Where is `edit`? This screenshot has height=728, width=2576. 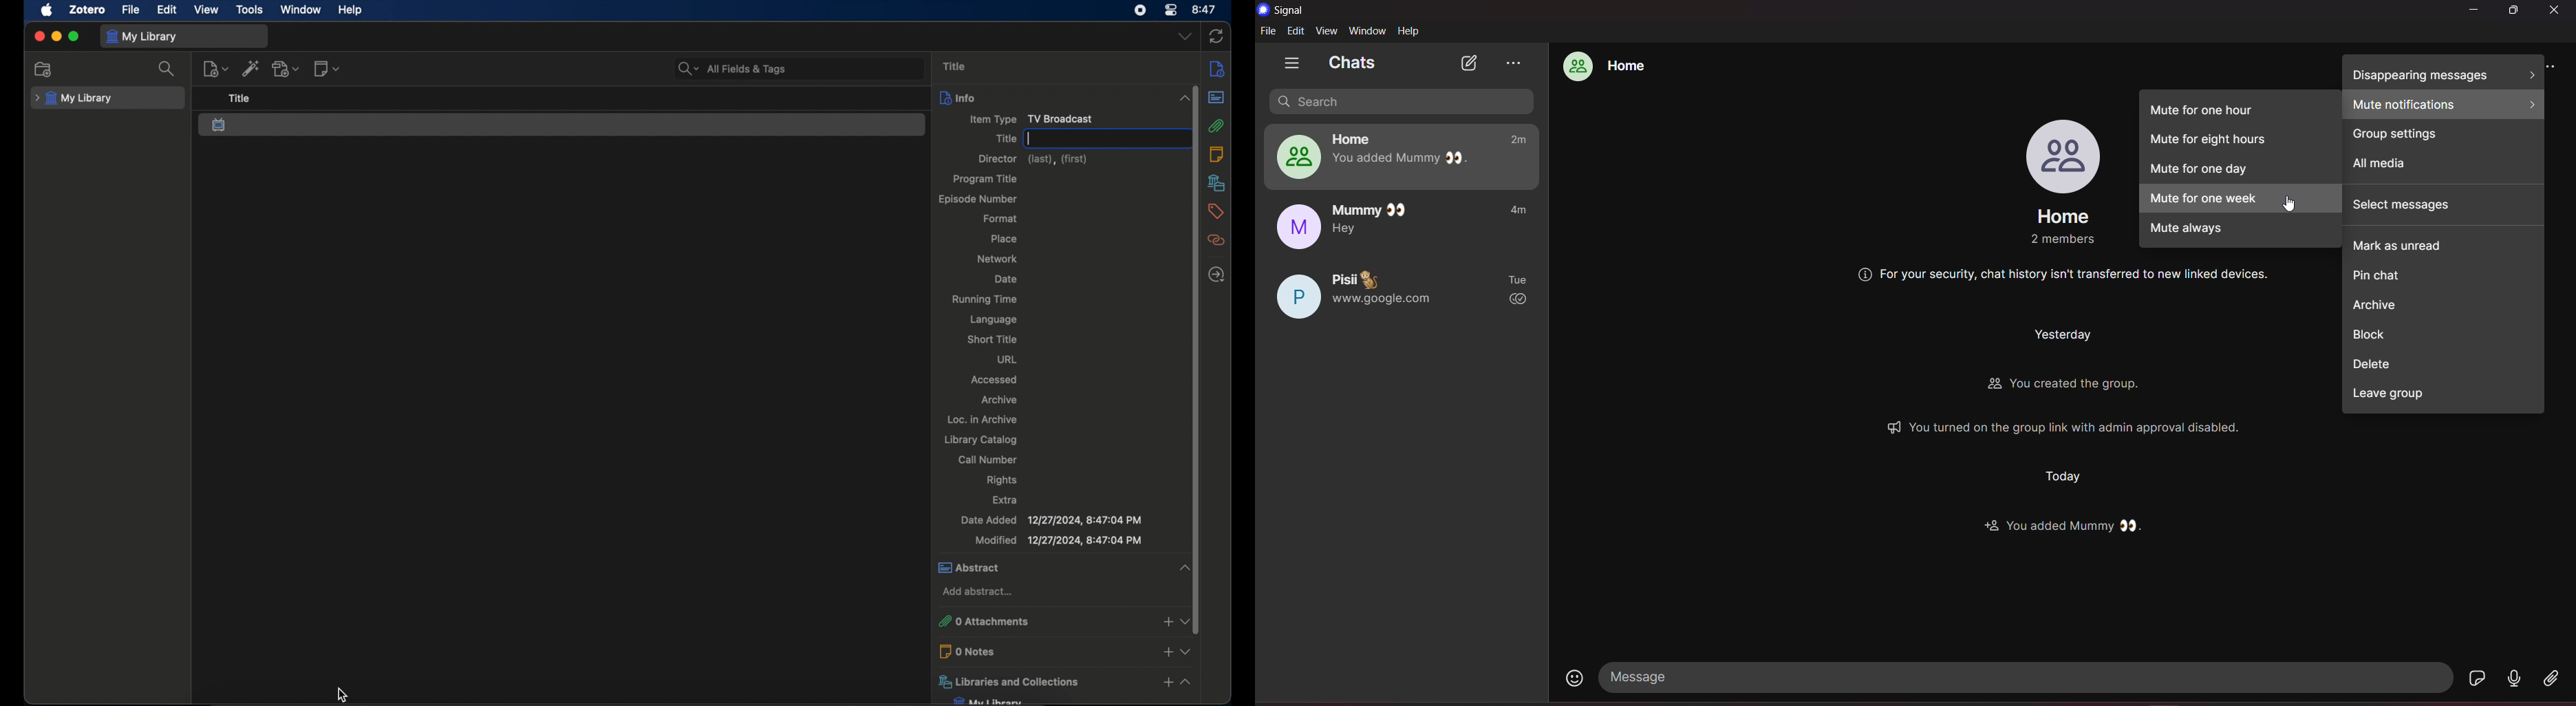
edit is located at coordinates (1296, 30).